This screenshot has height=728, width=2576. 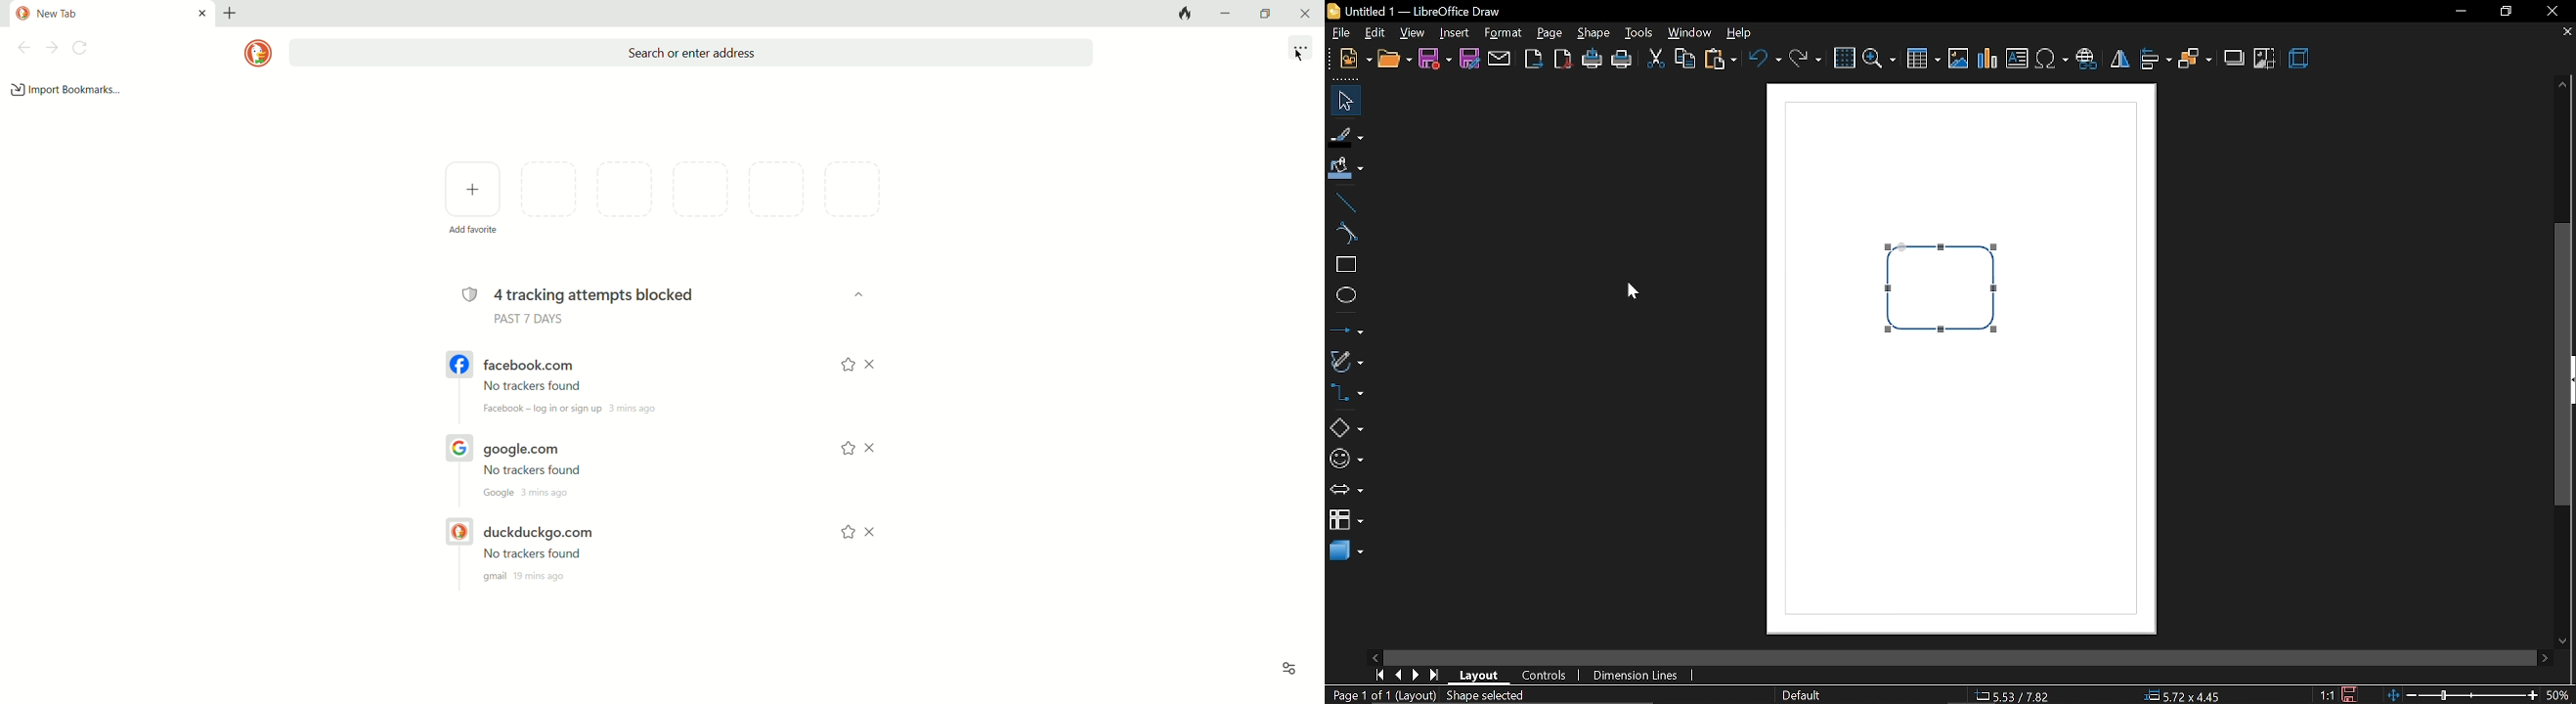 What do you see at coordinates (1346, 135) in the screenshot?
I see `fill line` at bounding box center [1346, 135].